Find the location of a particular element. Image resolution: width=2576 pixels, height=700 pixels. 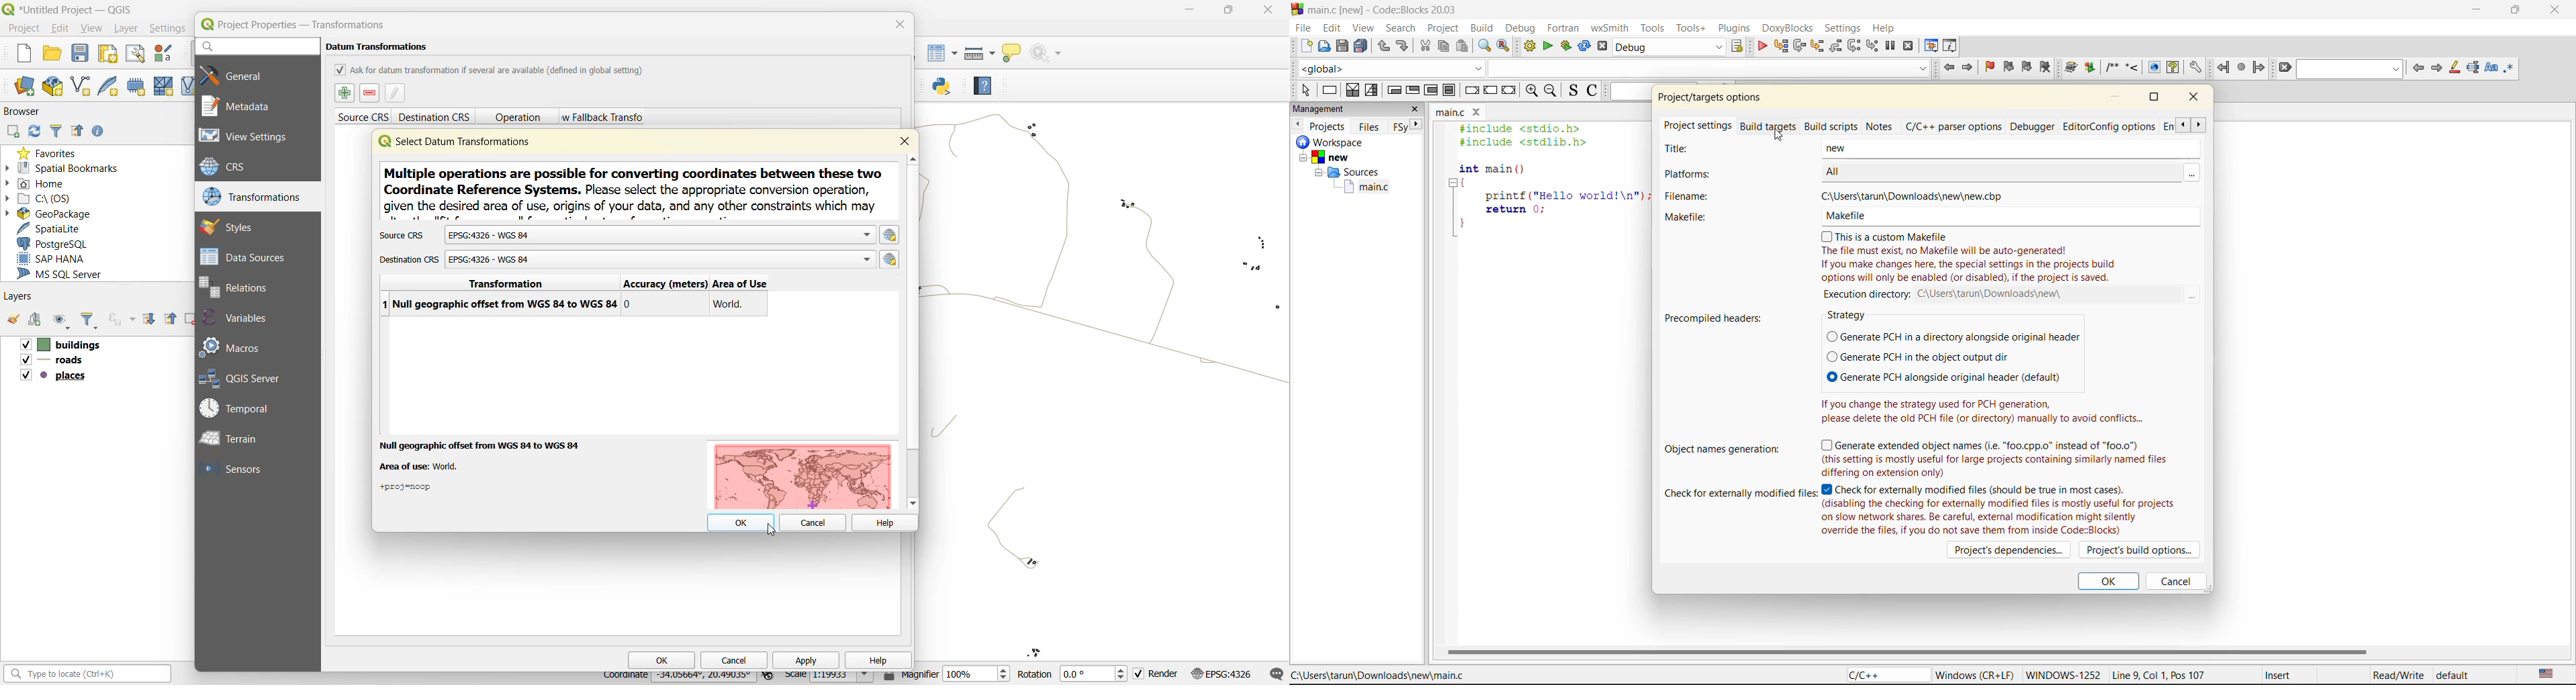

Cursor is located at coordinates (1779, 139).